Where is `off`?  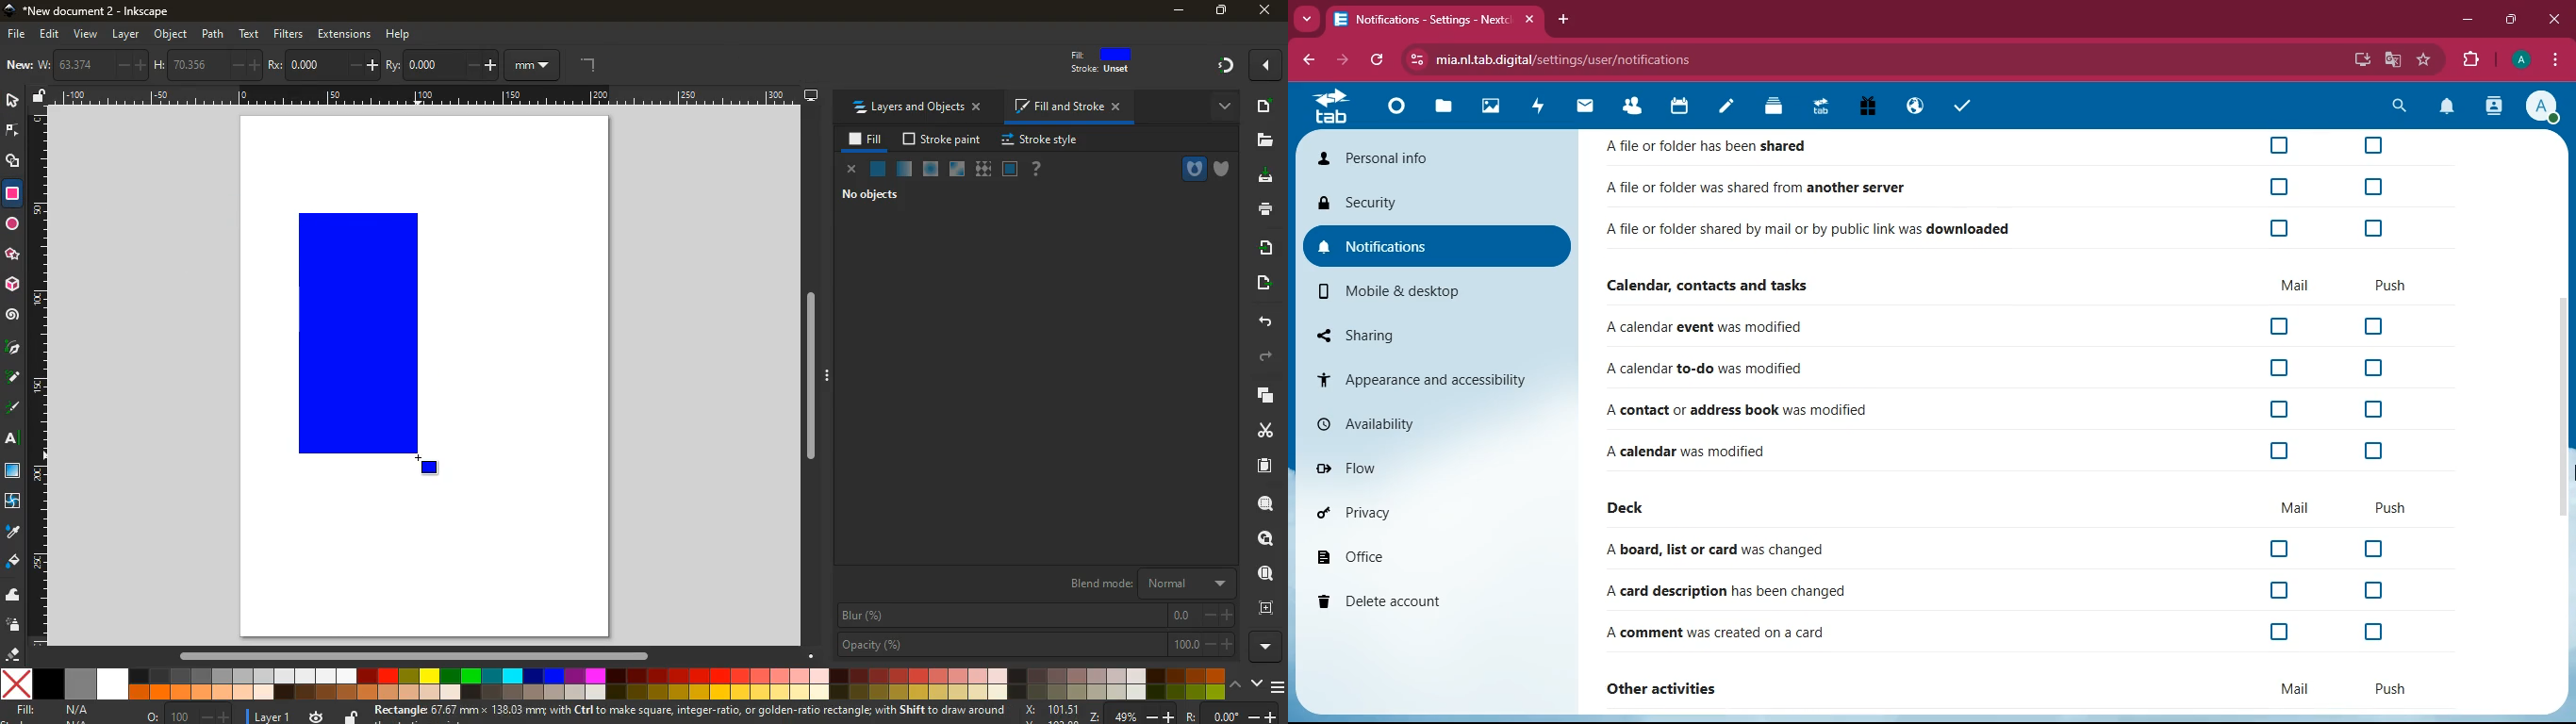
off is located at coordinates (2372, 450).